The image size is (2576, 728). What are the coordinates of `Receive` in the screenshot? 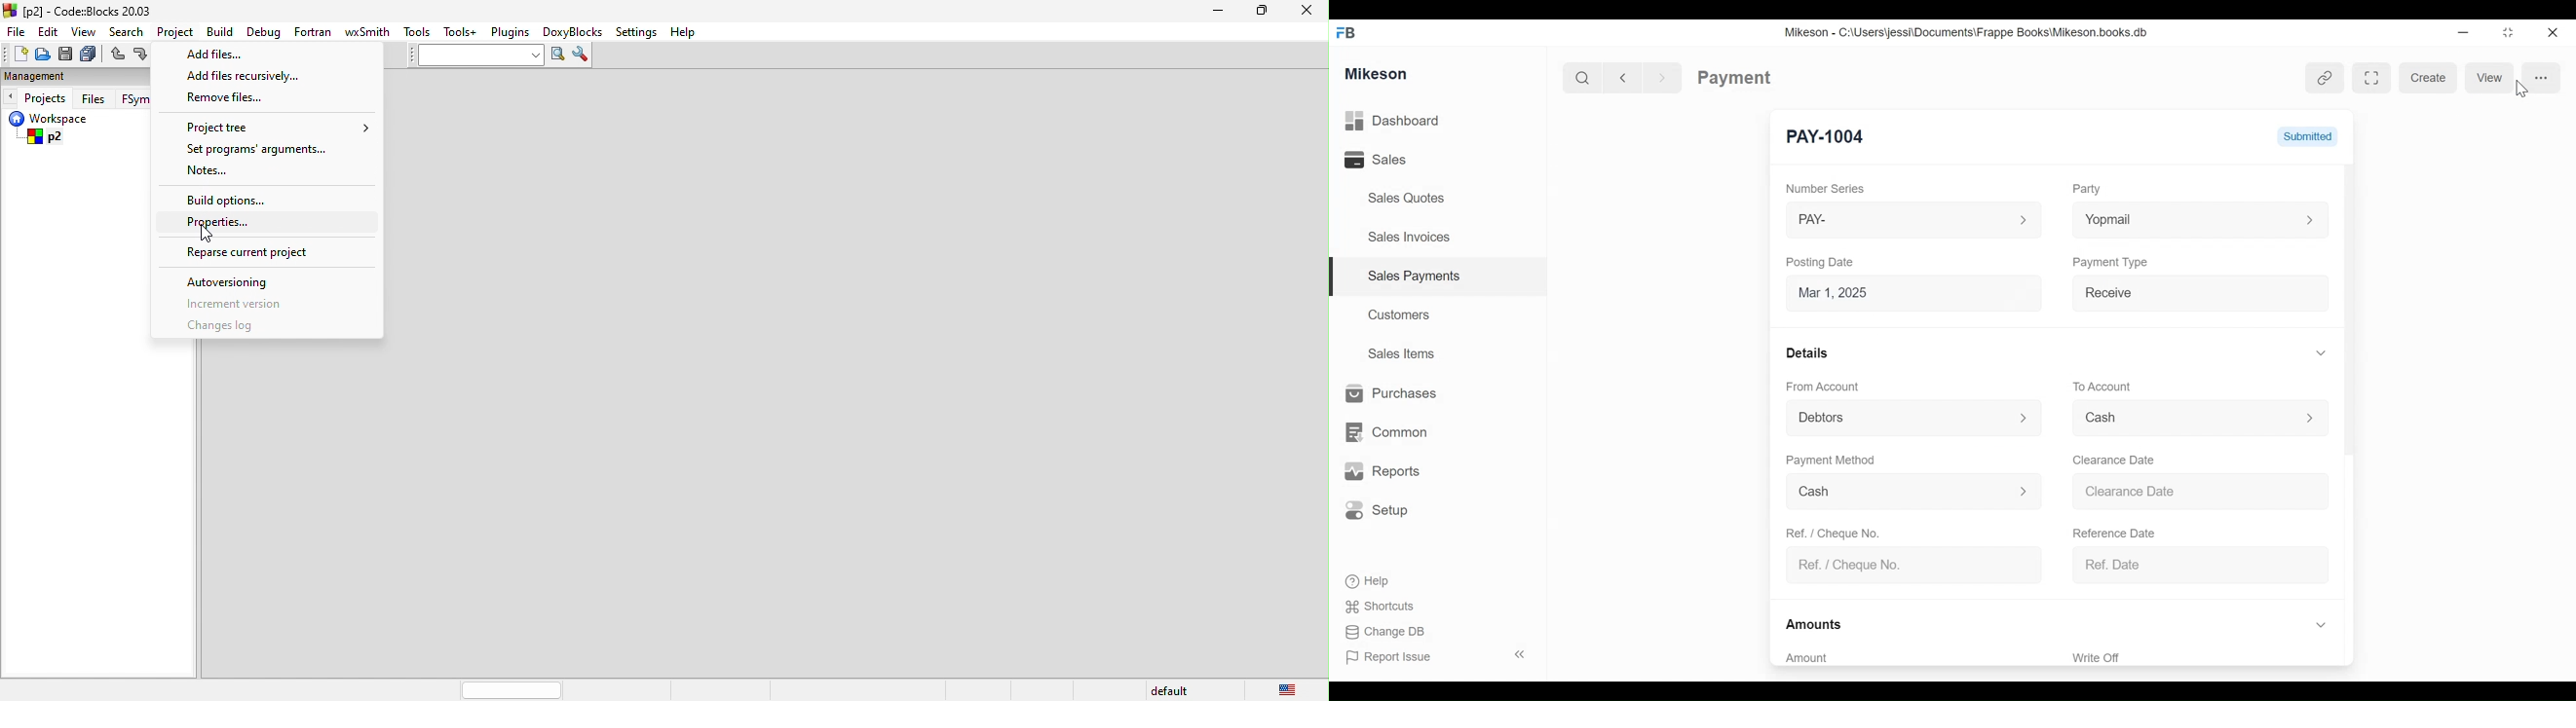 It's located at (2207, 295).